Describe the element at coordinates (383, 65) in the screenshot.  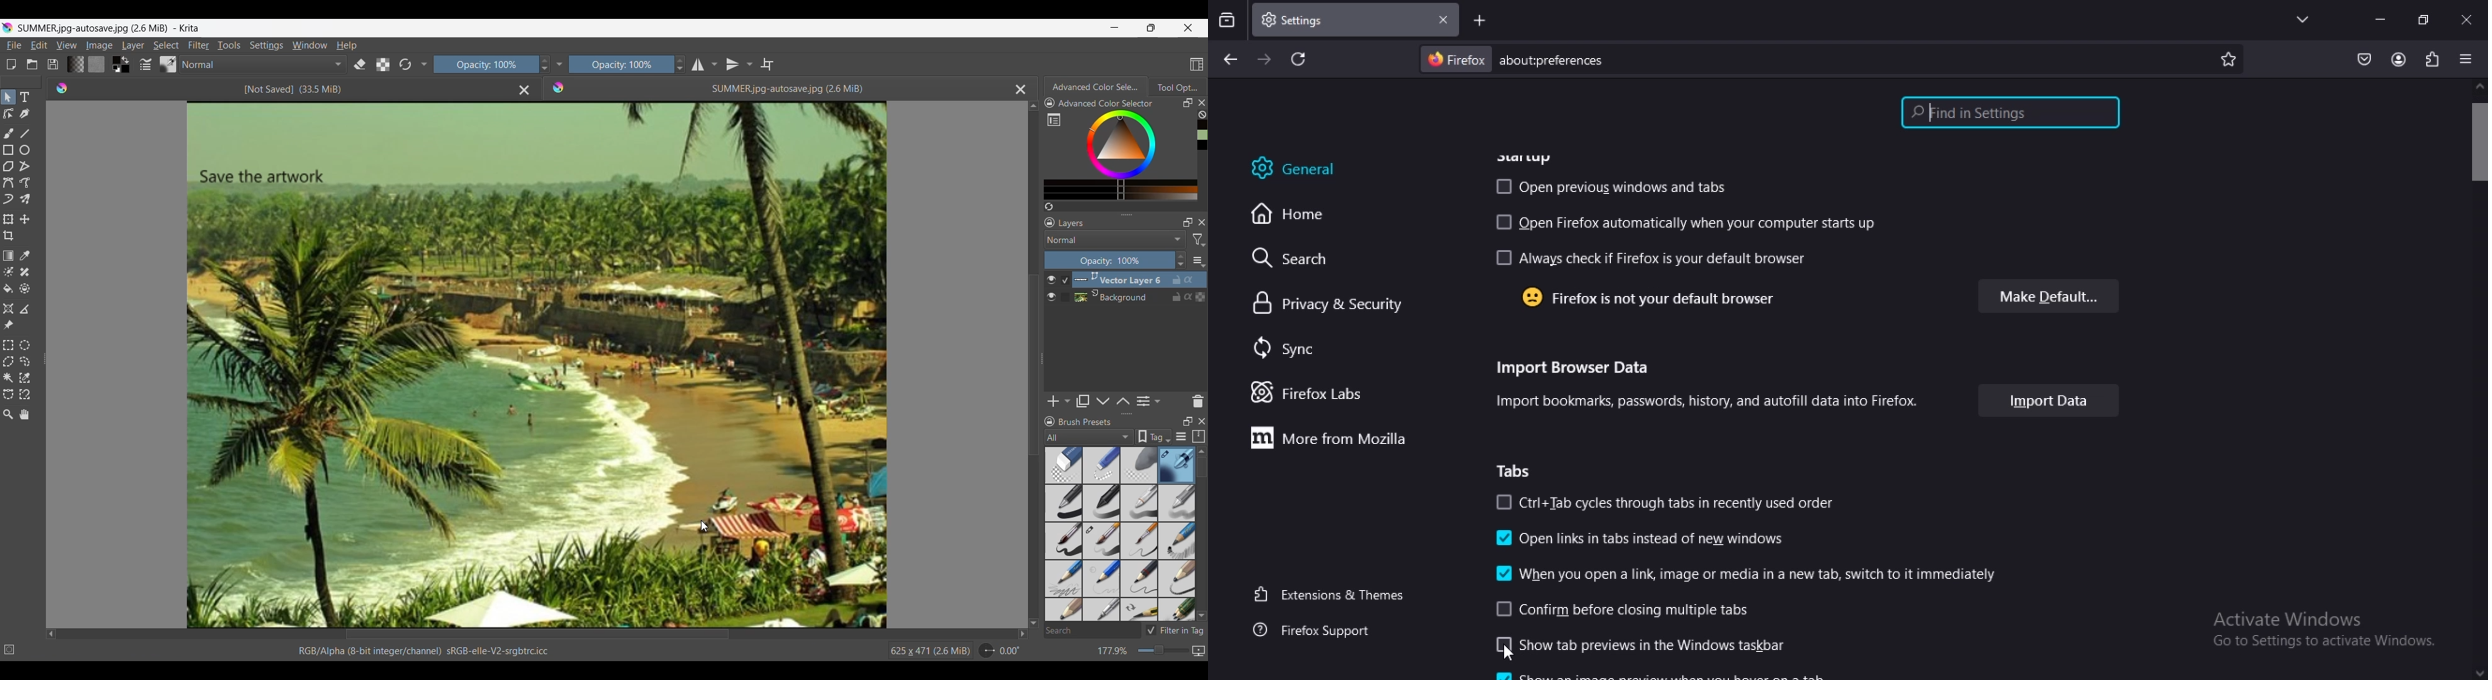
I see `Preserve Alpha` at that location.